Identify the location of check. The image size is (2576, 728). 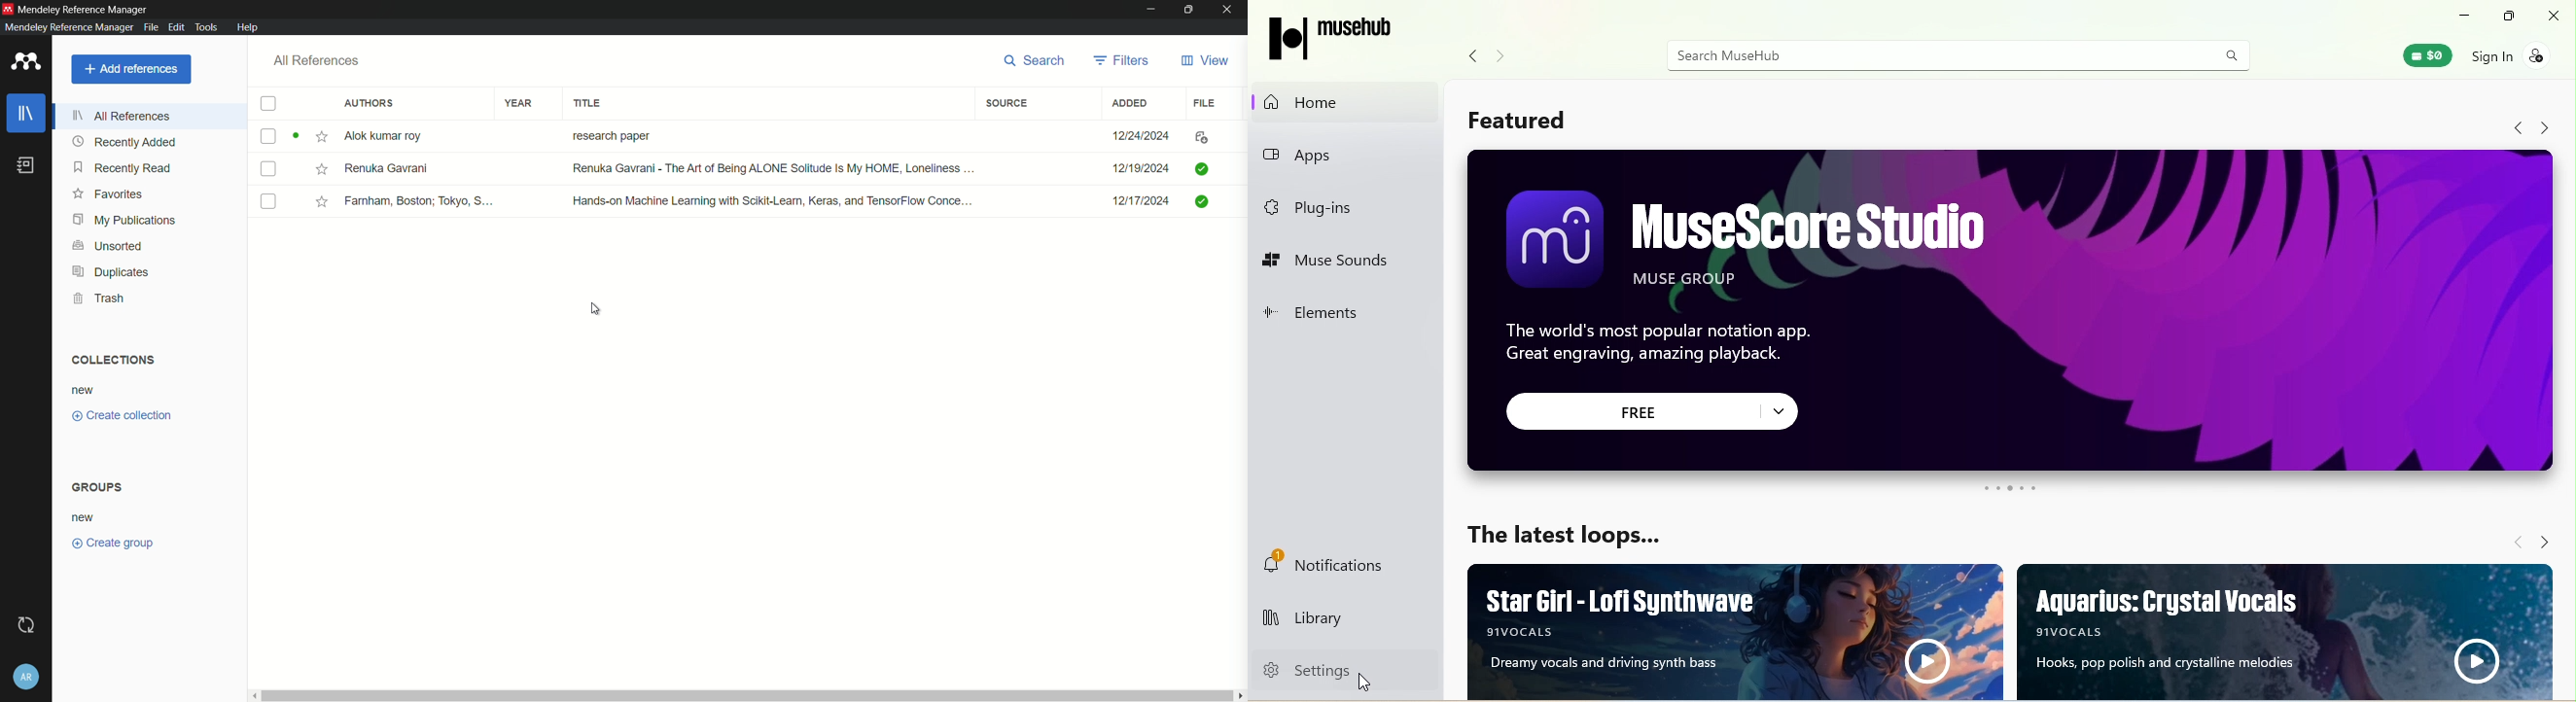
(267, 169).